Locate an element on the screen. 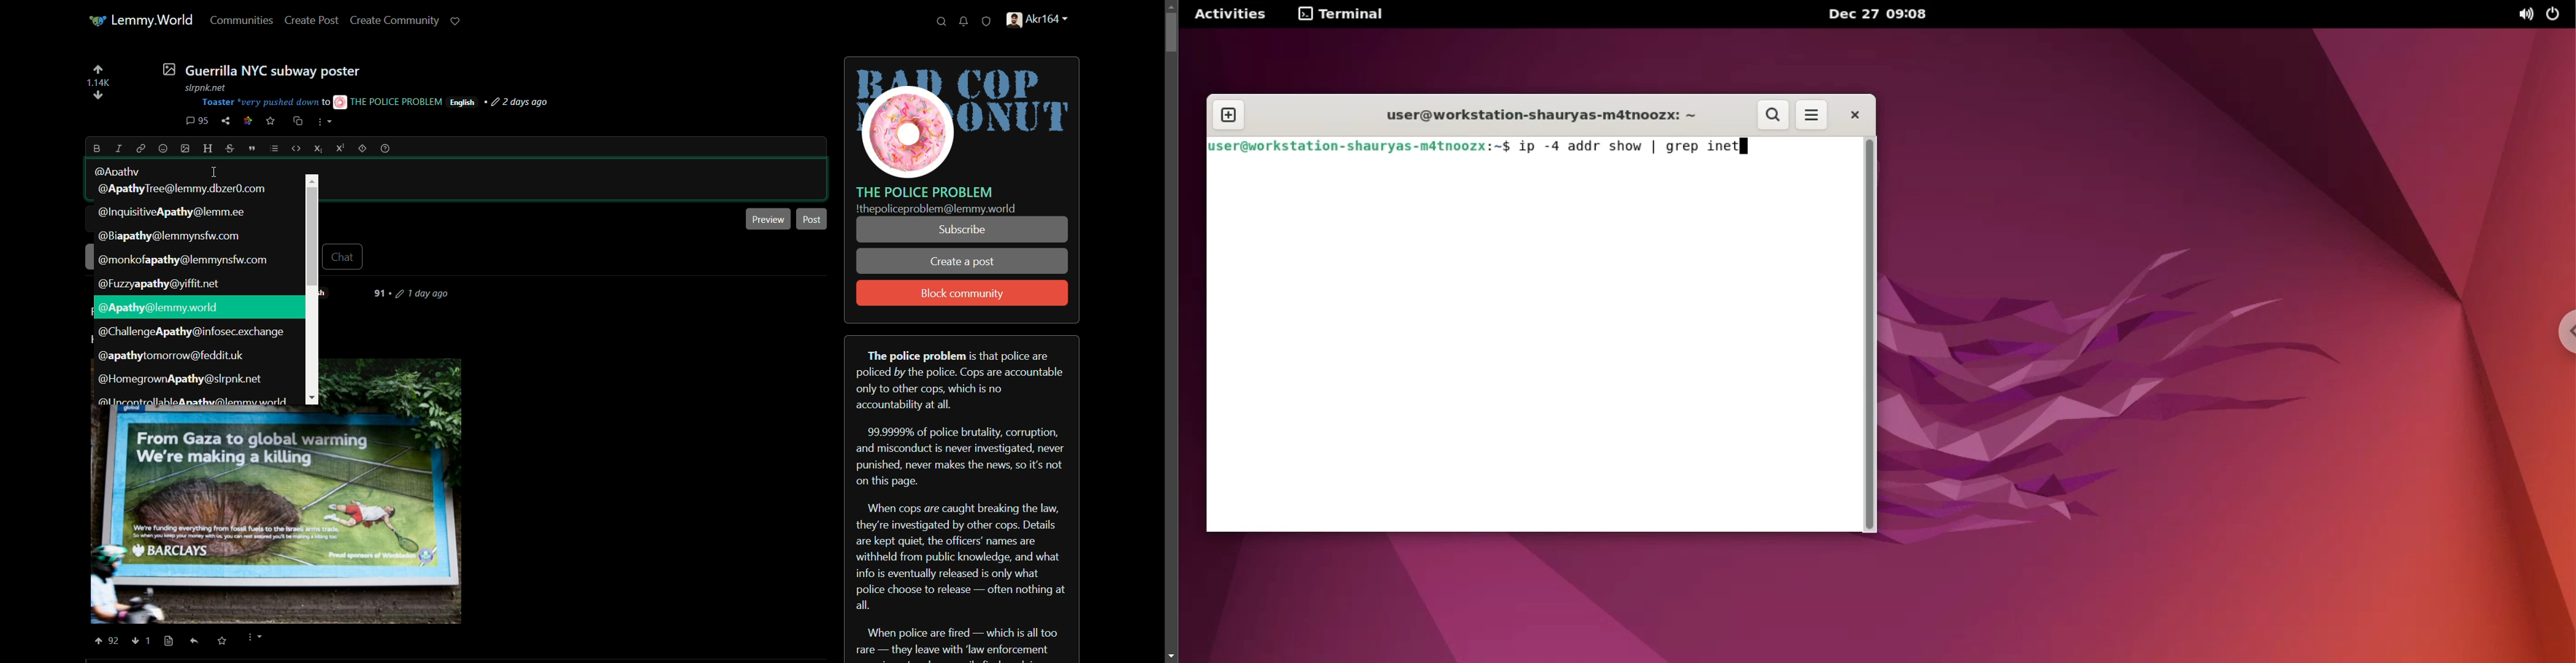 The height and width of the screenshot is (672, 2576). suggestion-8 is located at coordinates (171, 357).